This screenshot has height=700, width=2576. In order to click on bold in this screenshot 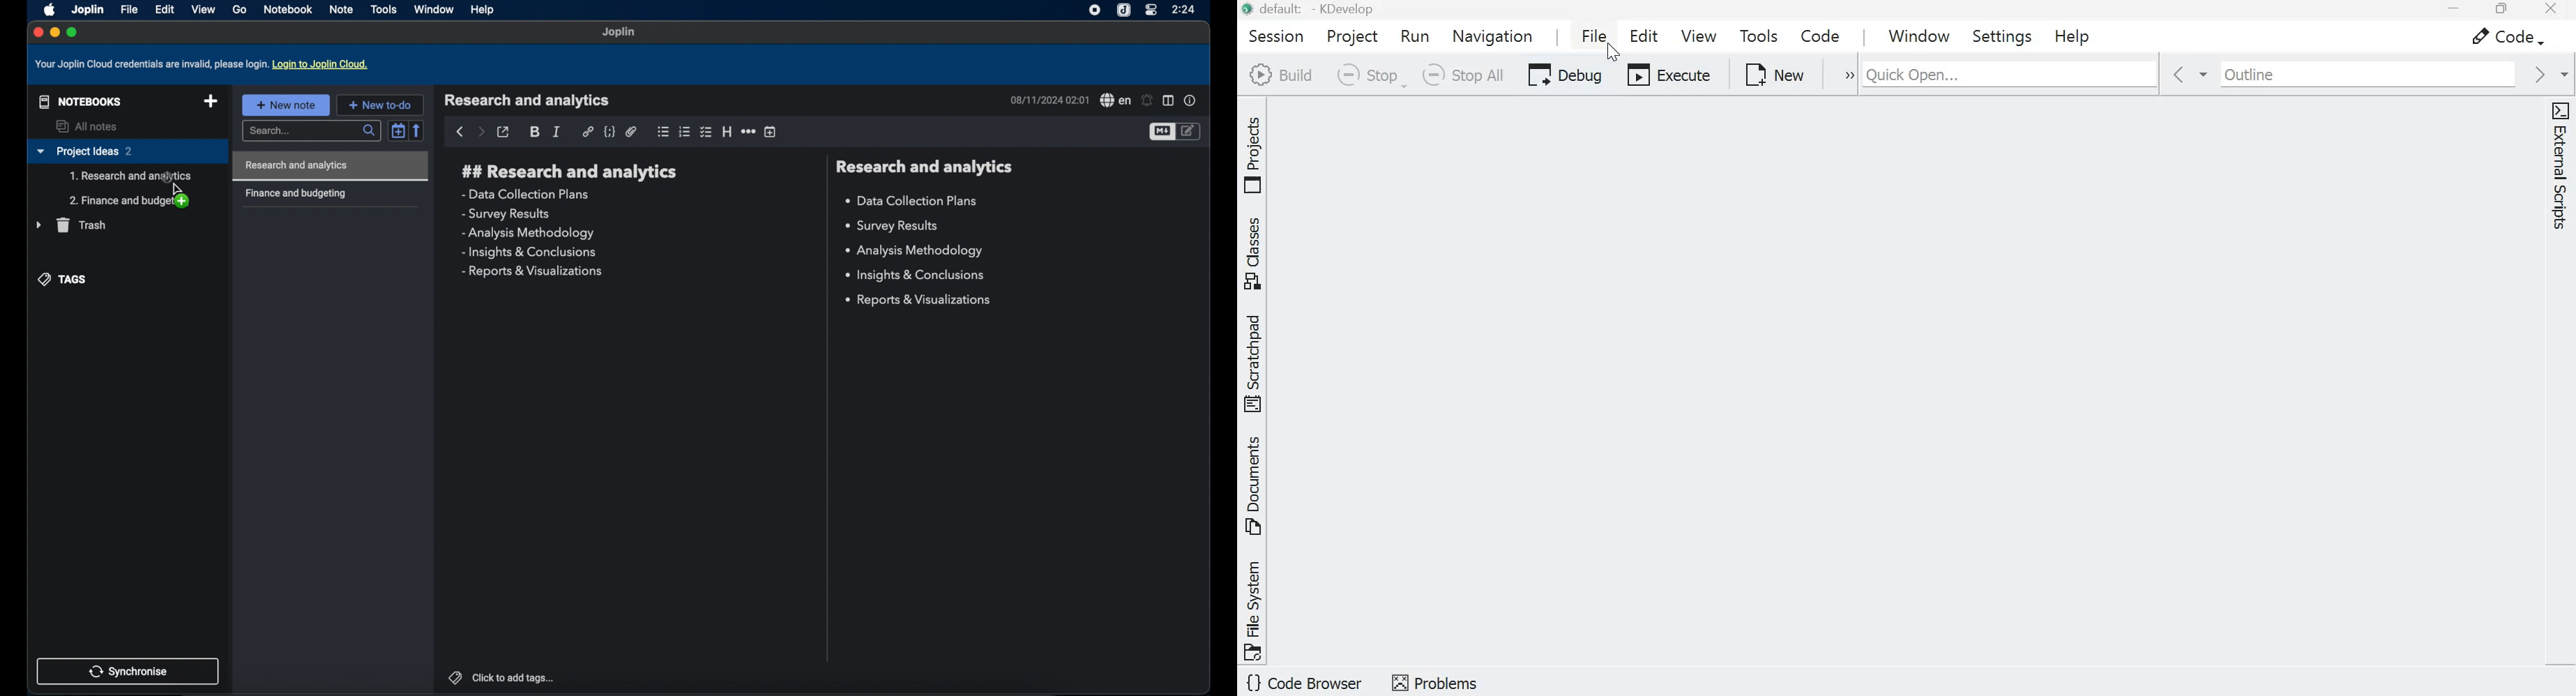, I will do `click(535, 132)`.